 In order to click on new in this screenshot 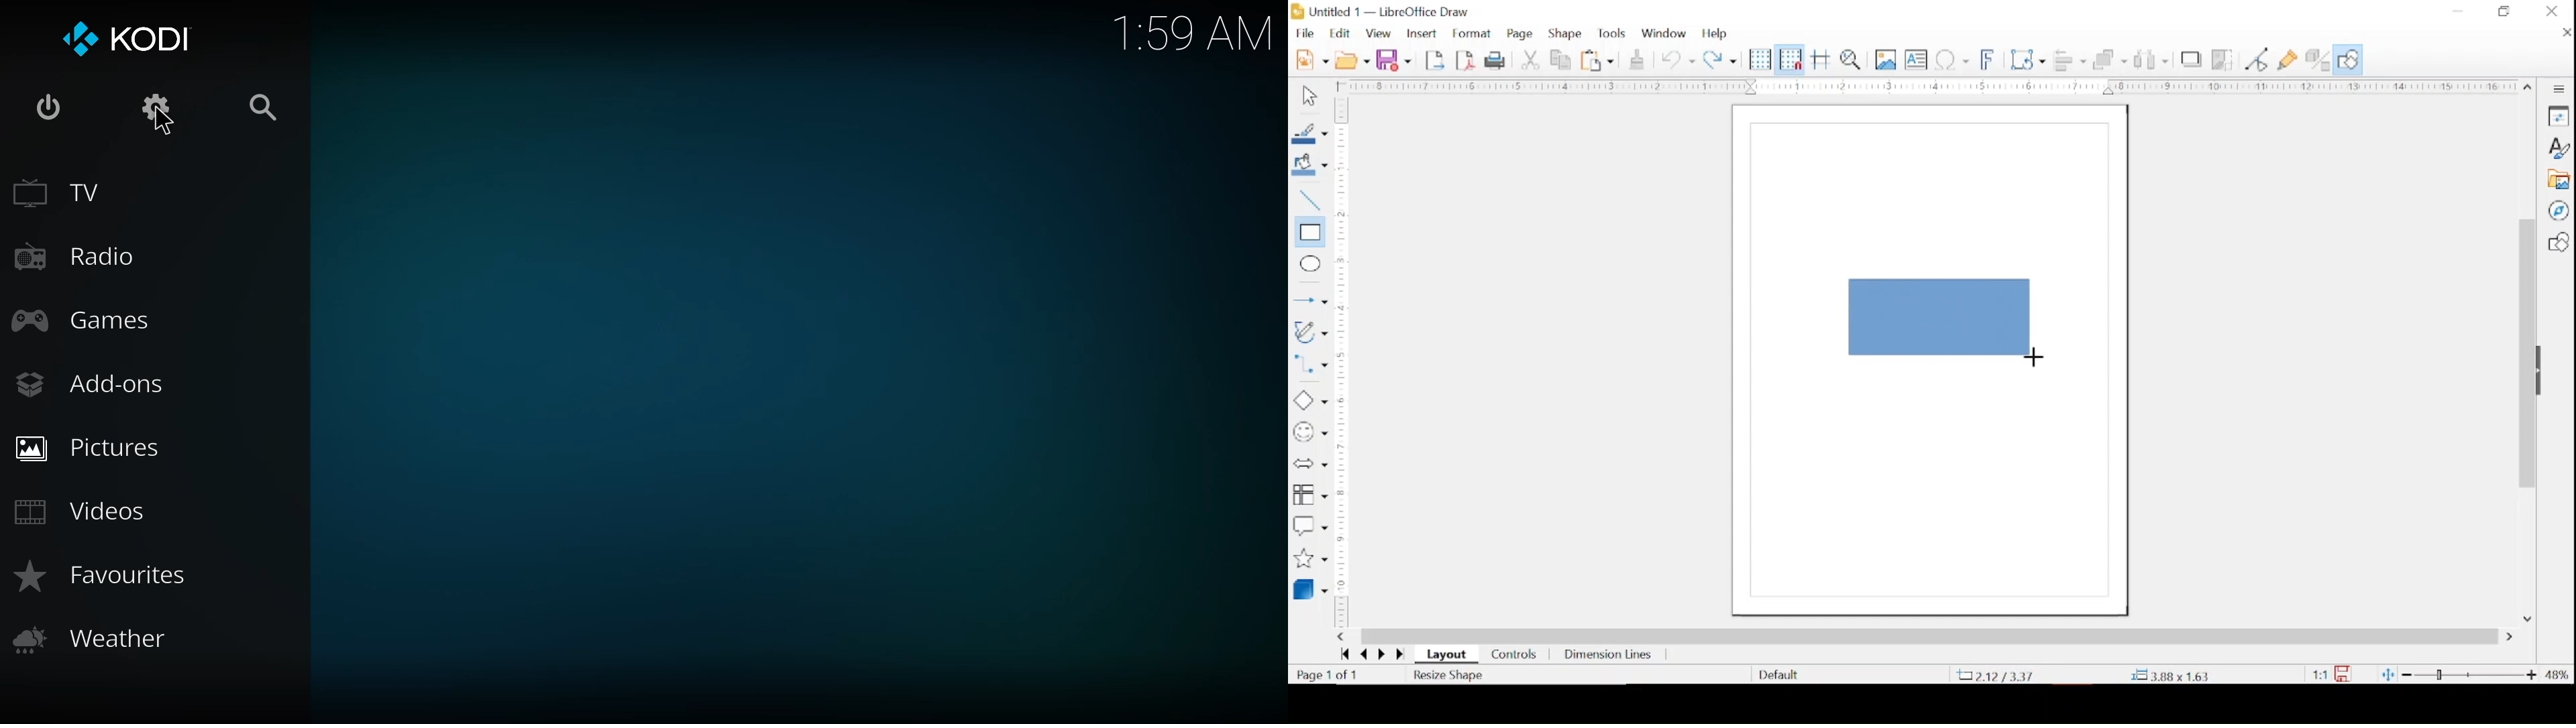, I will do `click(1311, 58)`.